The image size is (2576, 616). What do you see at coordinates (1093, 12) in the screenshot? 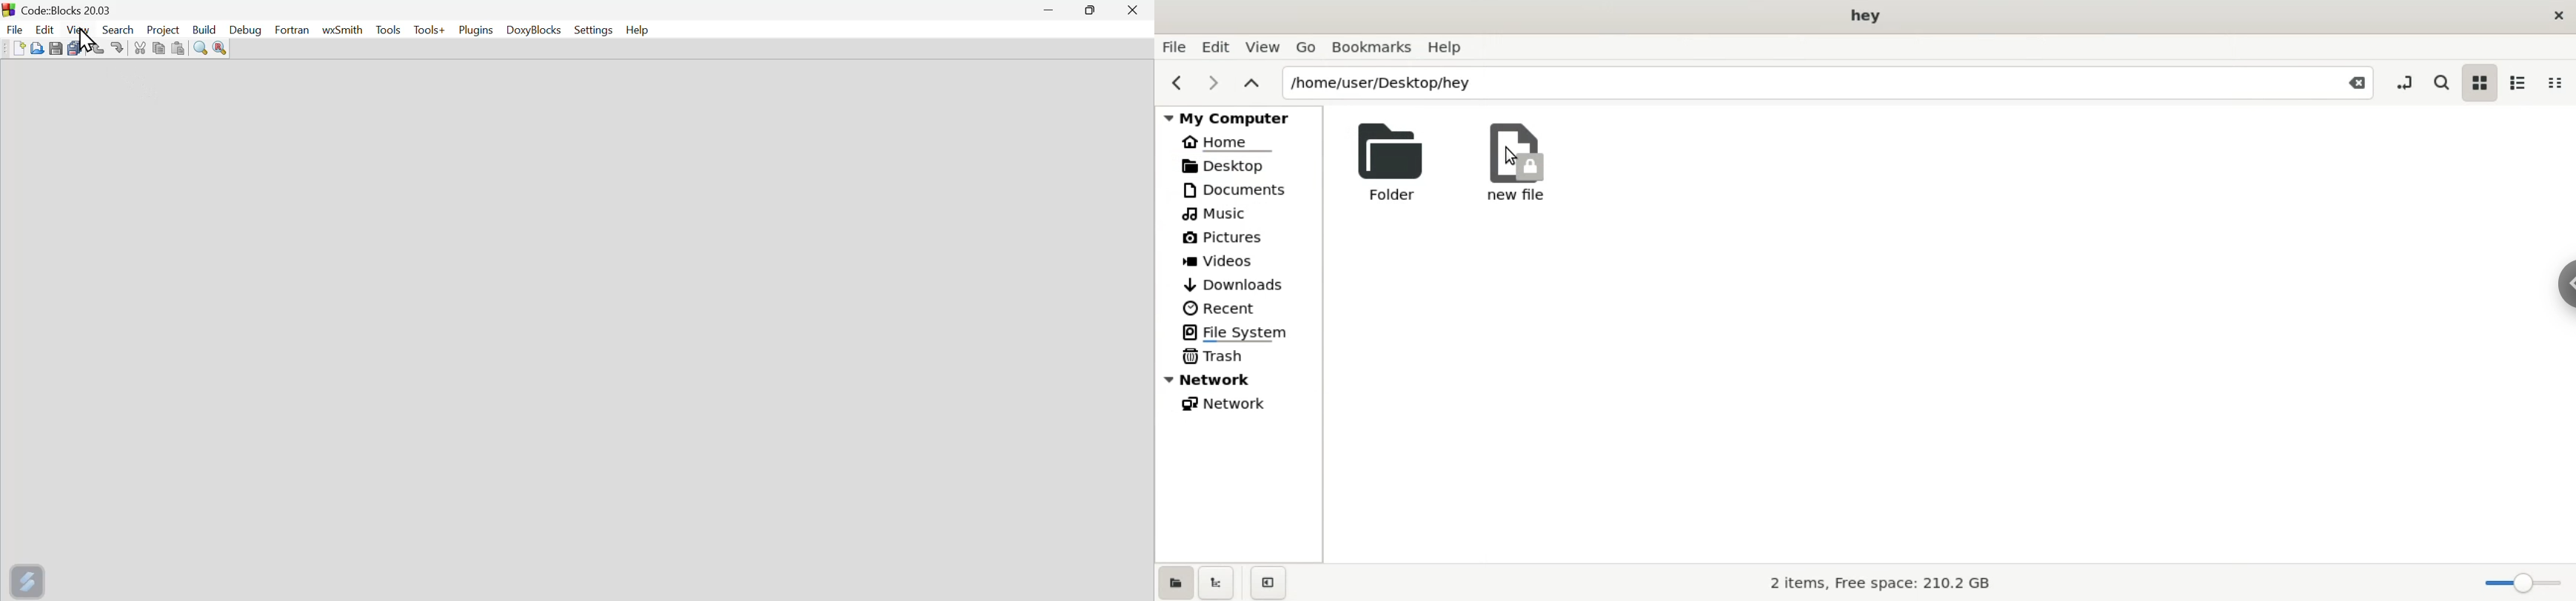
I see `maximise` at bounding box center [1093, 12].